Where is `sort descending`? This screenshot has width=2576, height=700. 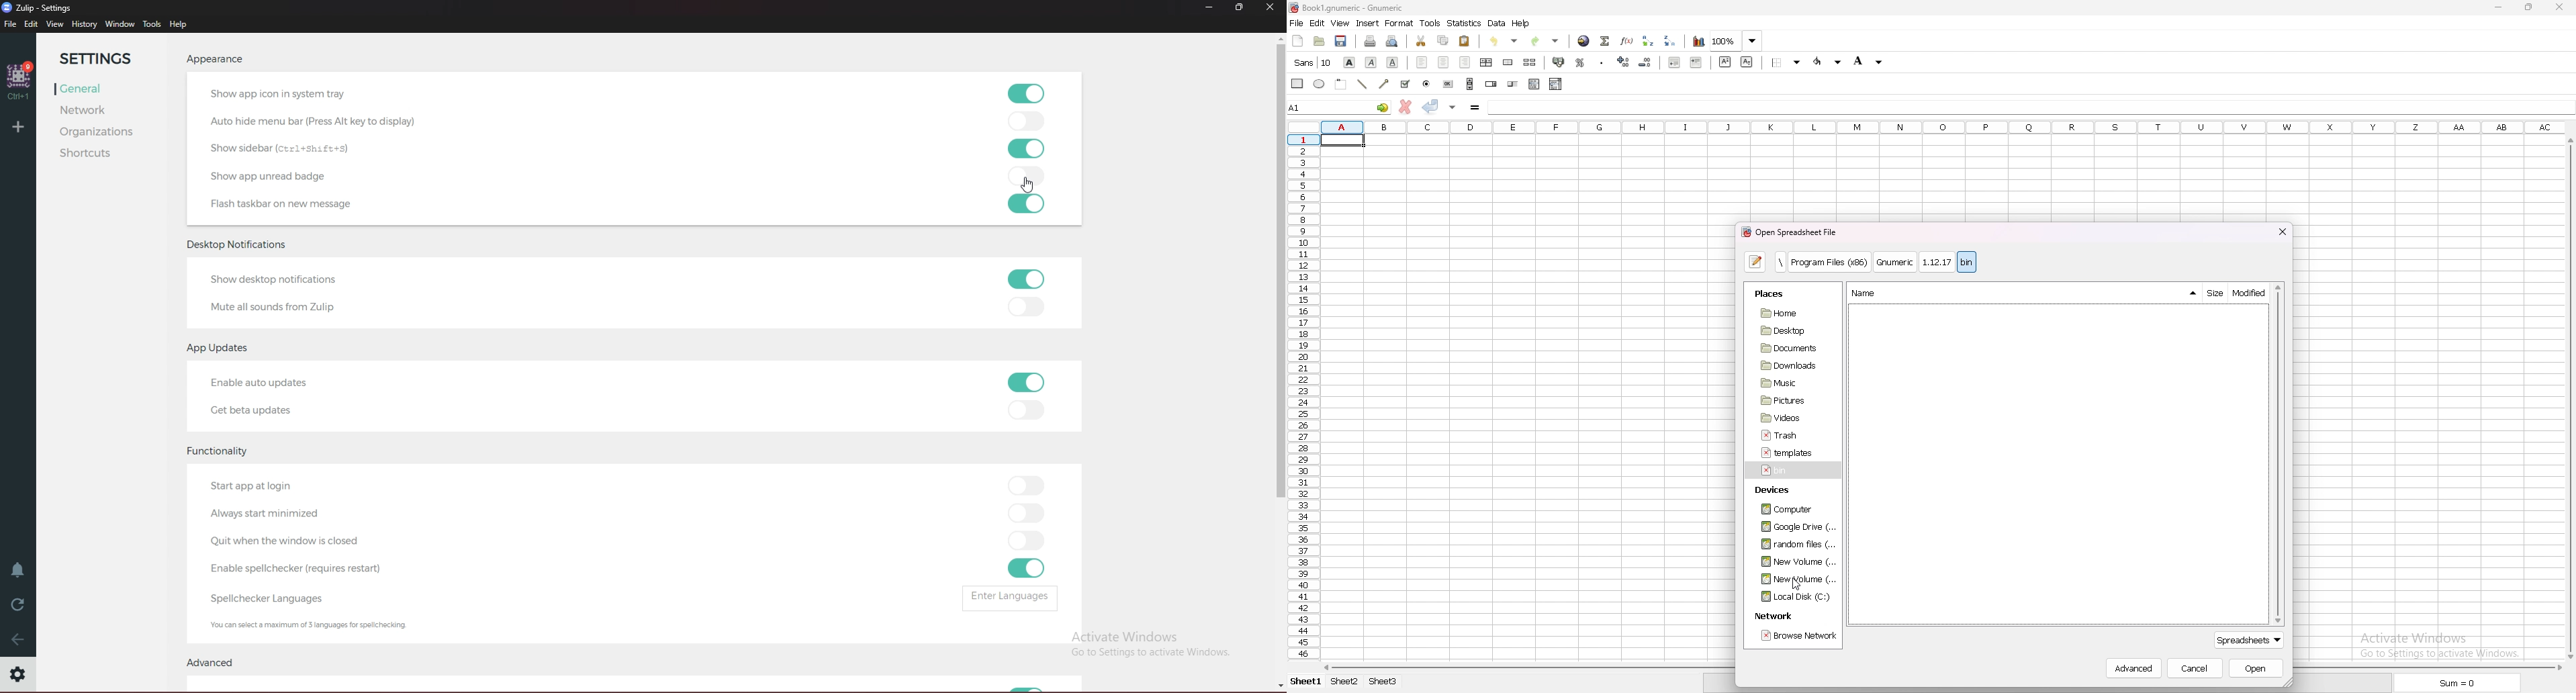
sort descending is located at coordinates (1671, 40).